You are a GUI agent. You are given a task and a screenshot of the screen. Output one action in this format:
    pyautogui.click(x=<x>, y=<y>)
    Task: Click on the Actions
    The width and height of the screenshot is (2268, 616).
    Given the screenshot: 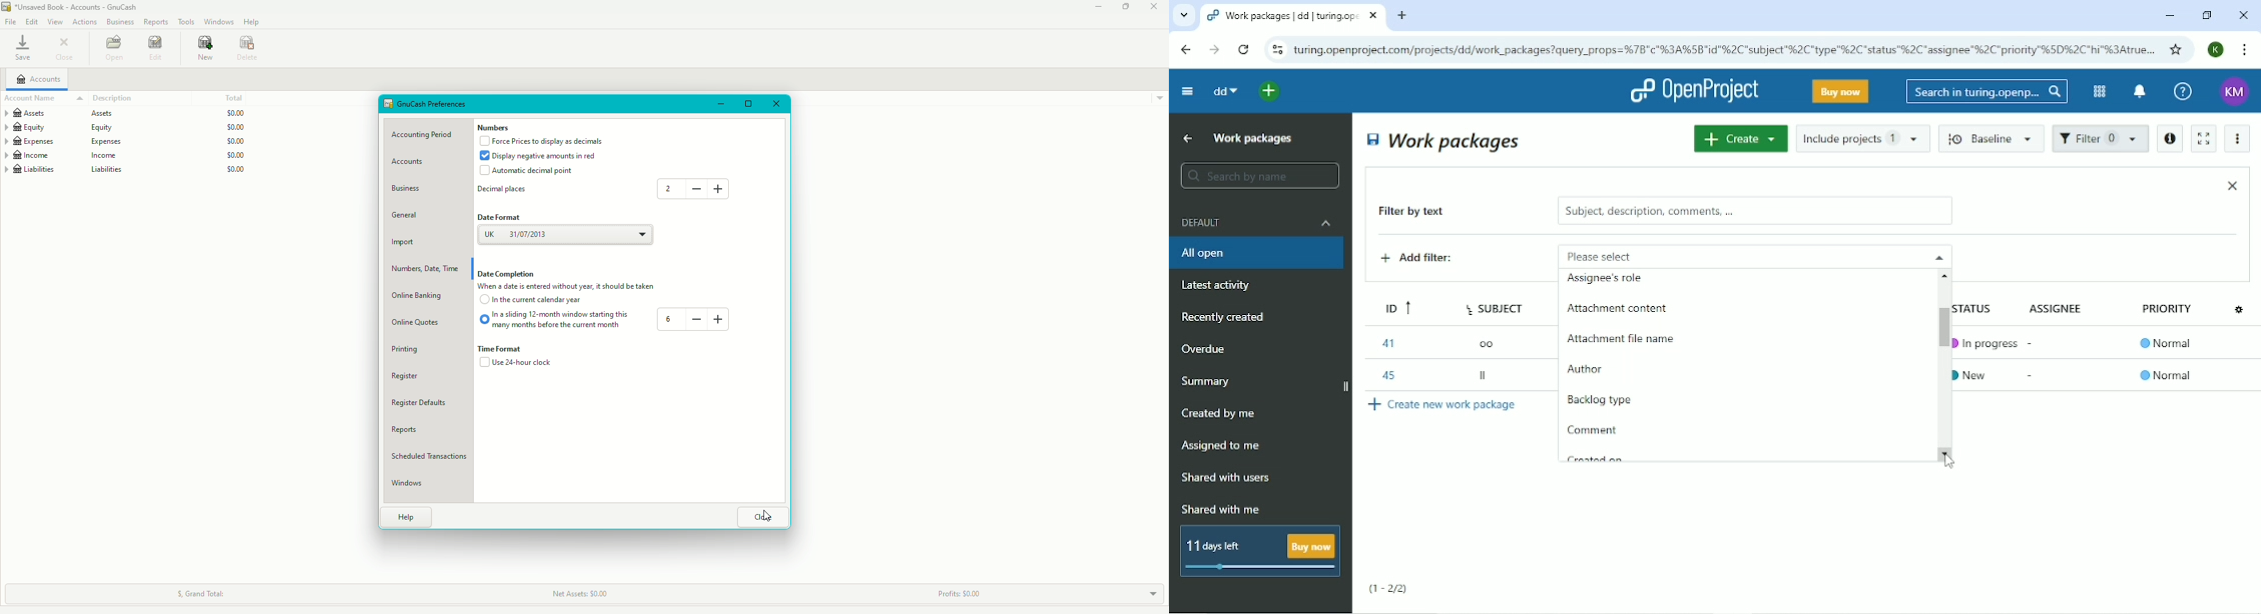 What is the action you would take?
    pyautogui.click(x=84, y=21)
    